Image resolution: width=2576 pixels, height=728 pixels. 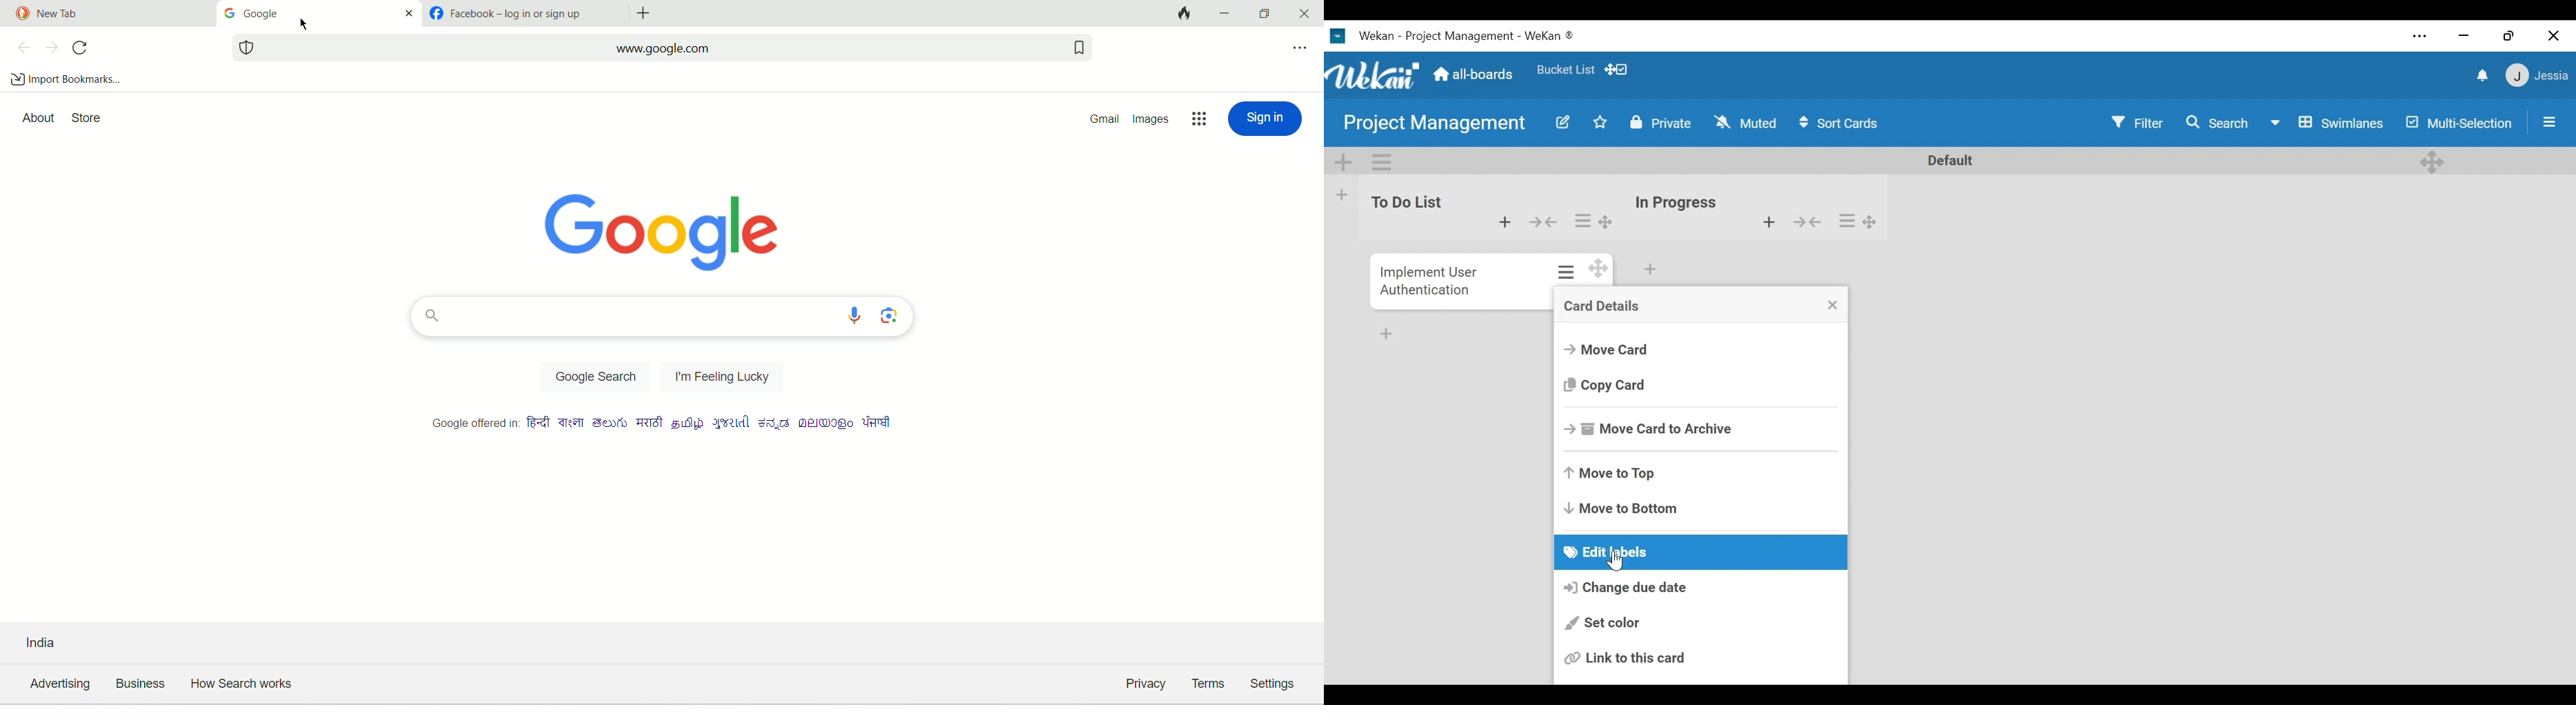 I want to click on more options, so click(x=1201, y=120).